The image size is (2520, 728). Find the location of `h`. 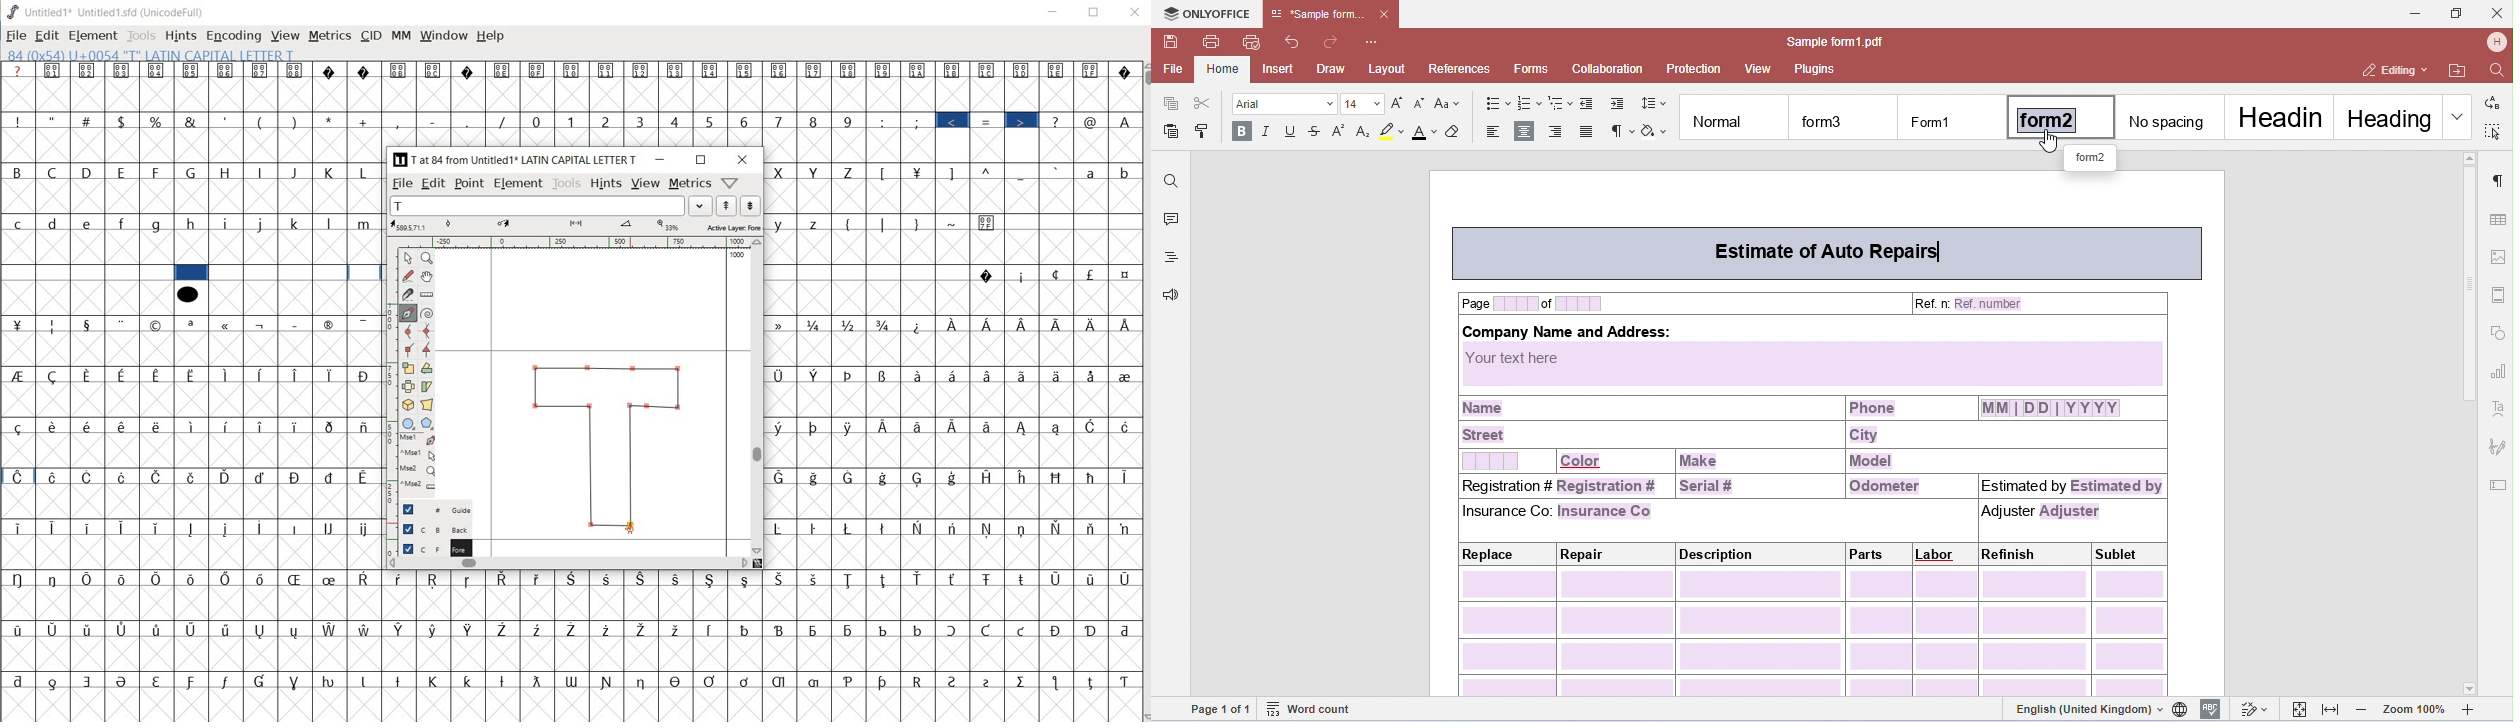

h is located at coordinates (194, 225).